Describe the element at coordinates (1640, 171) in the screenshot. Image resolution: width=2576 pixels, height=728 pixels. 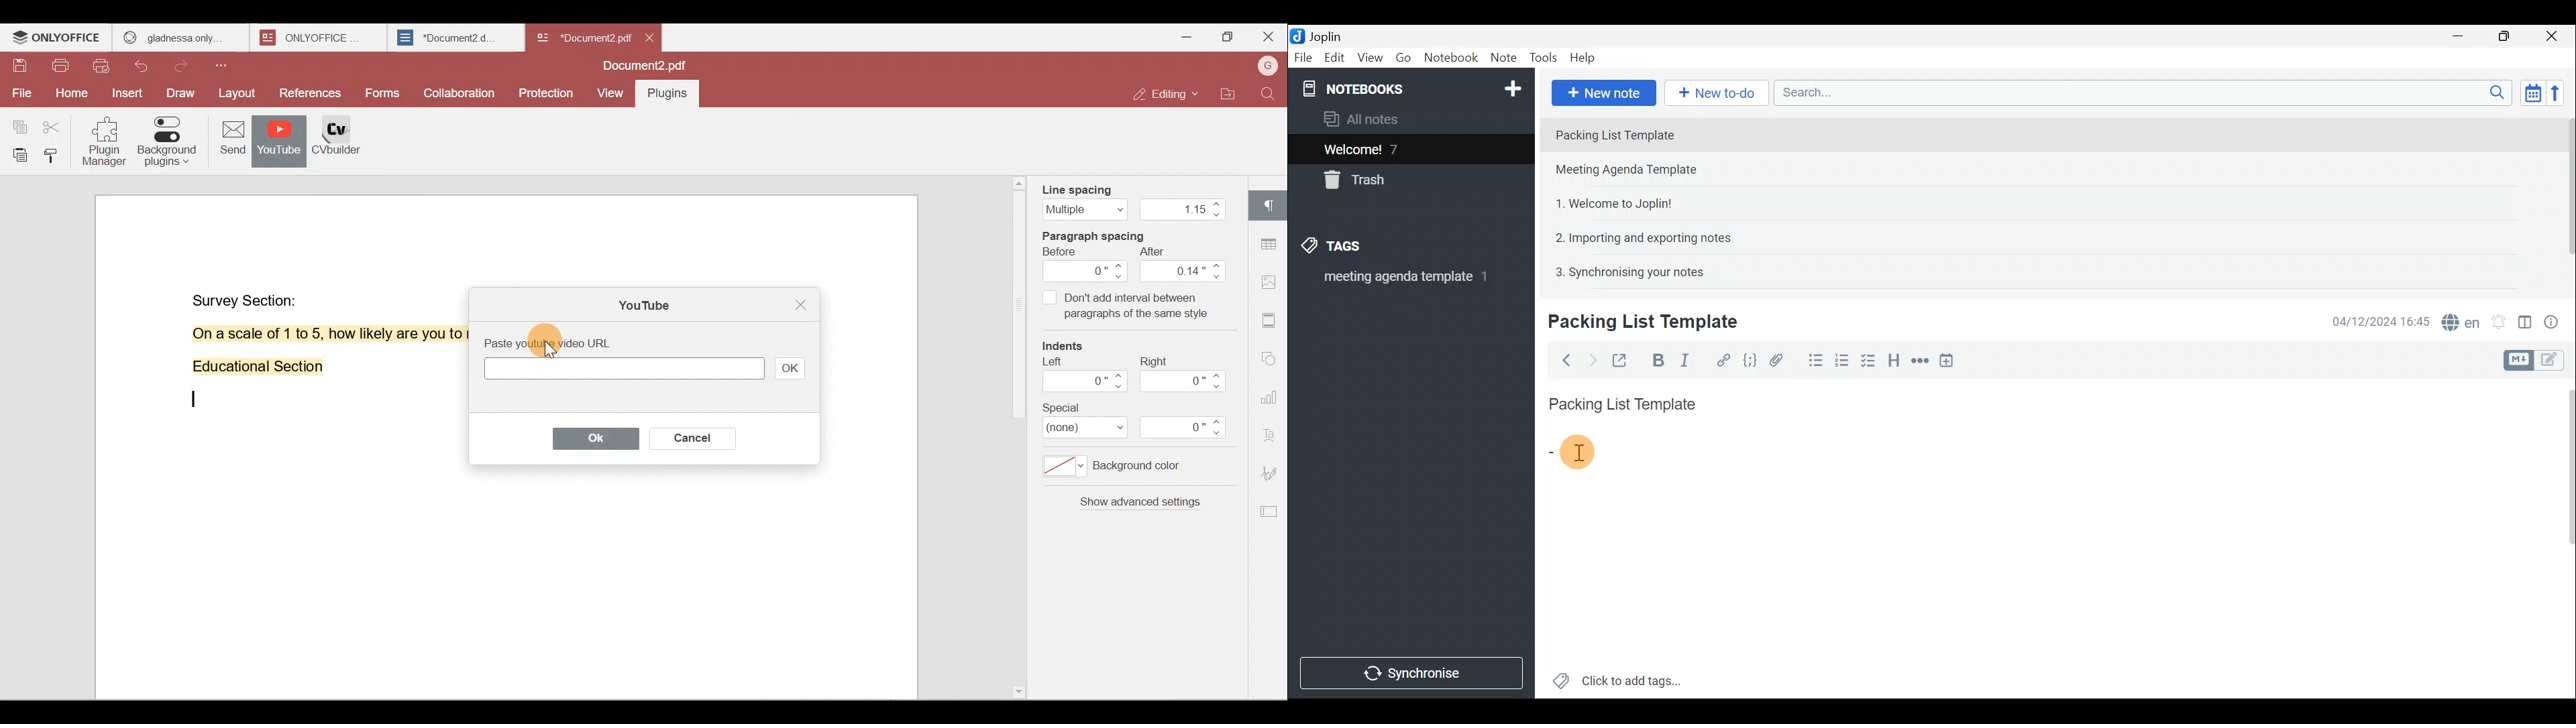
I see `Note 2` at that location.